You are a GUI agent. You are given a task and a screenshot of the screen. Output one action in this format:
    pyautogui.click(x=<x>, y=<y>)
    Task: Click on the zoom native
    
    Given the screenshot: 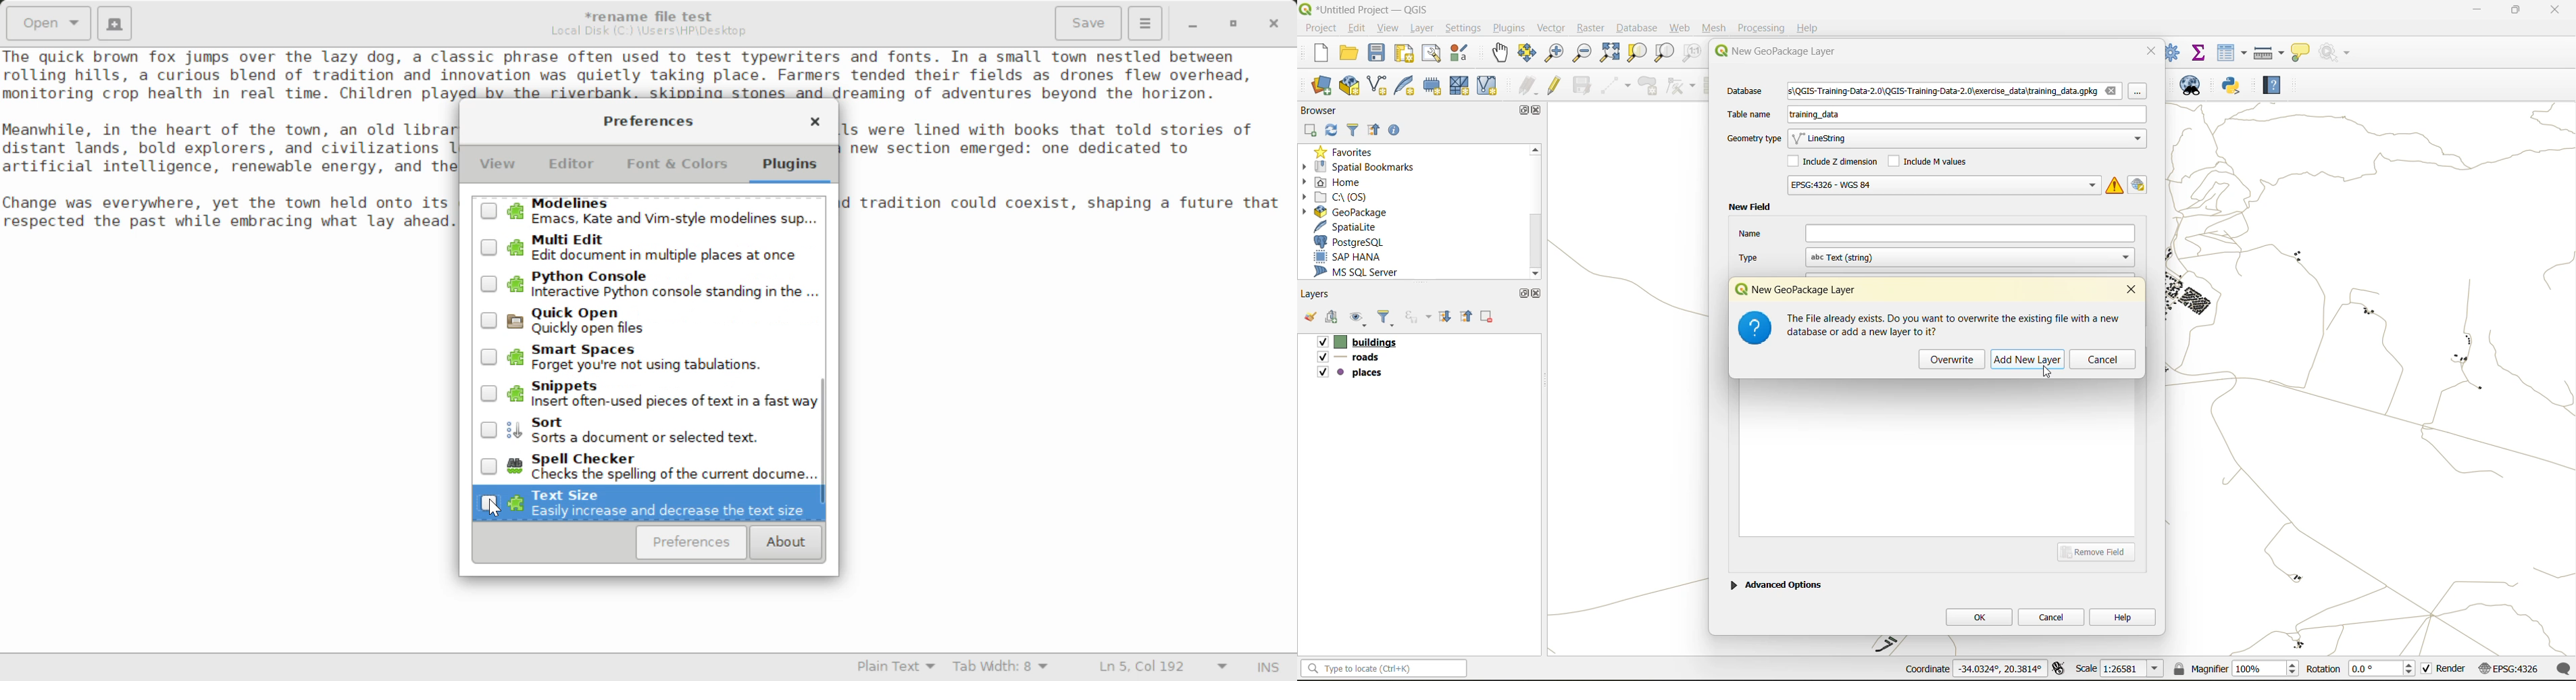 What is the action you would take?
    pyautogui.click(x=1692, y=55)
    